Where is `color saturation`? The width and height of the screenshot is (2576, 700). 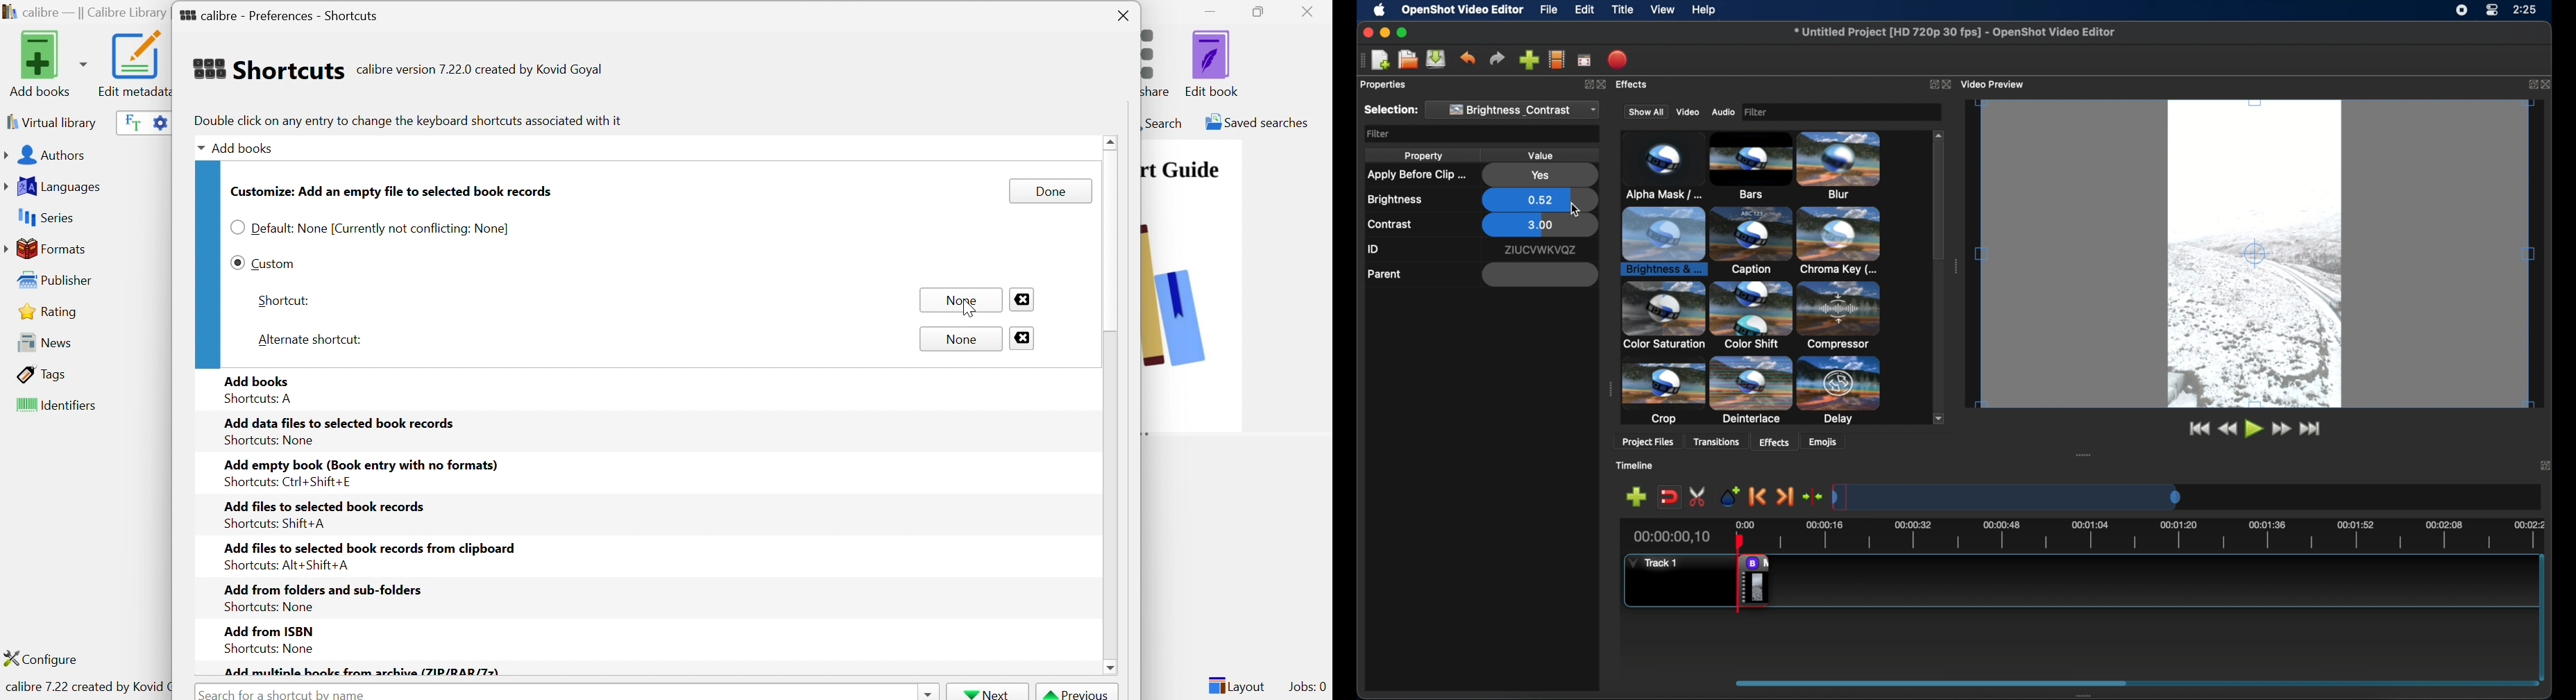
color saturation is located at coordinates (1754, 241).